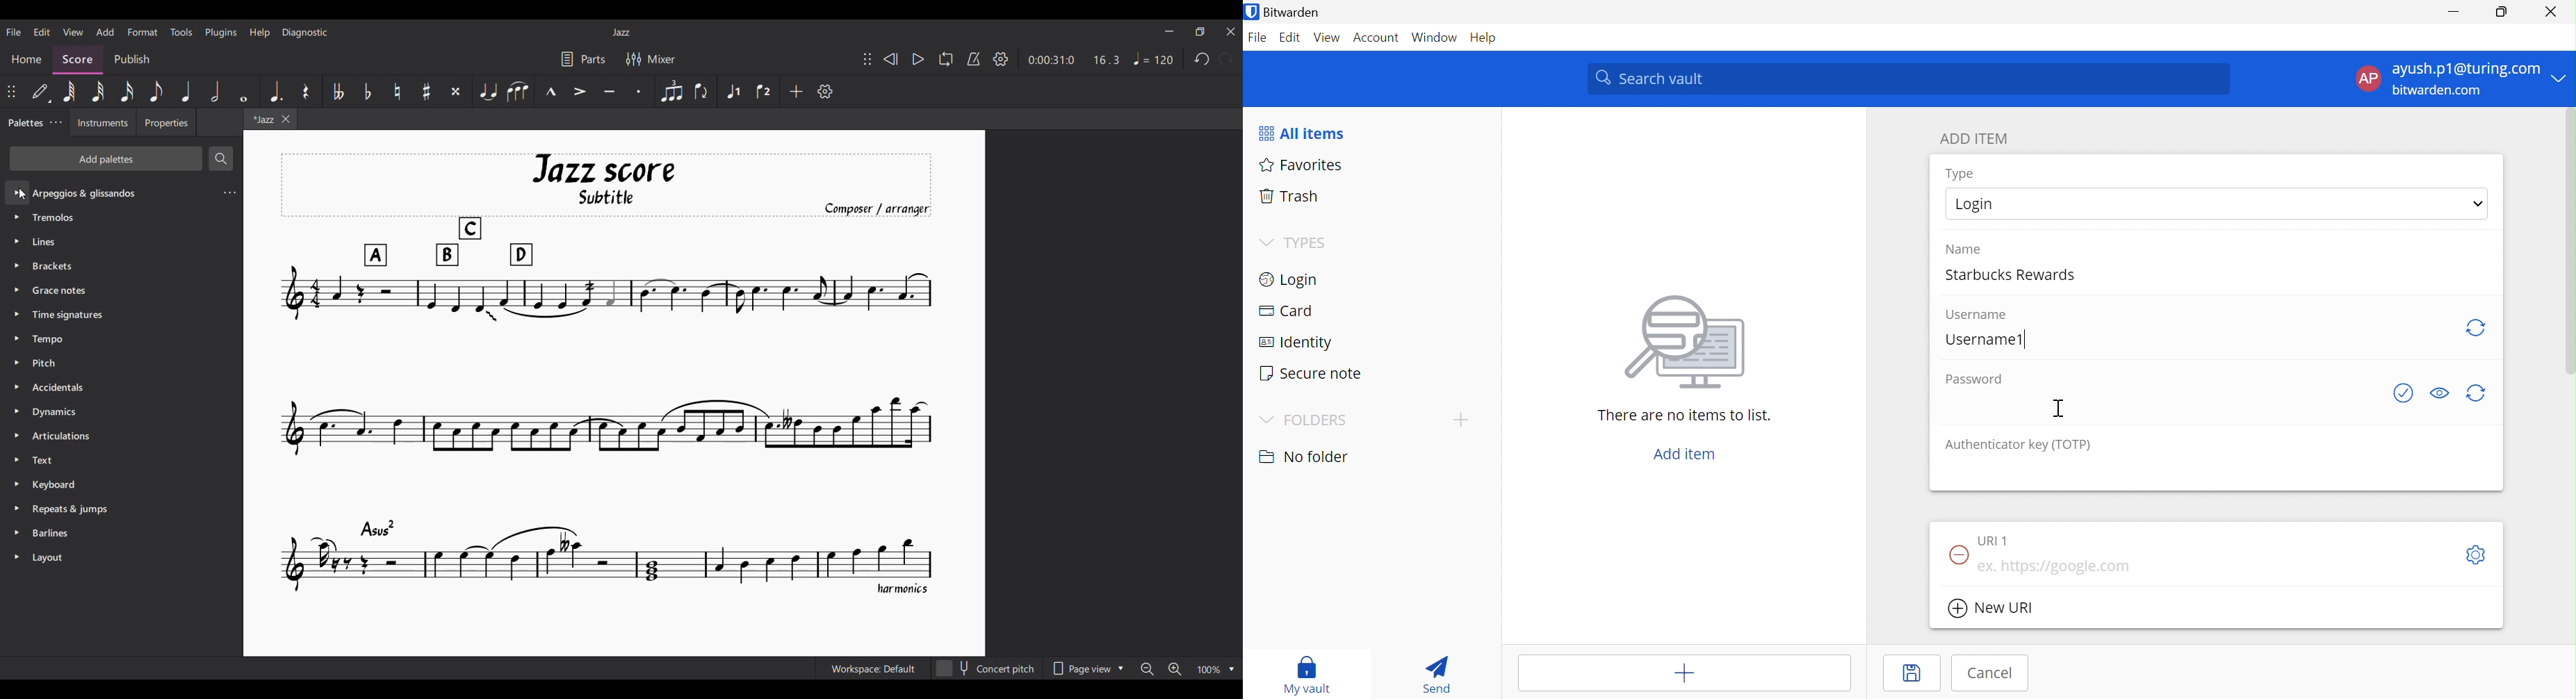 The height and width of the screenshot is (700, 2576). What do you see at coordinates (1963, 248) in the screenshot?
I see `Name` at bounding box center [1963, 248].